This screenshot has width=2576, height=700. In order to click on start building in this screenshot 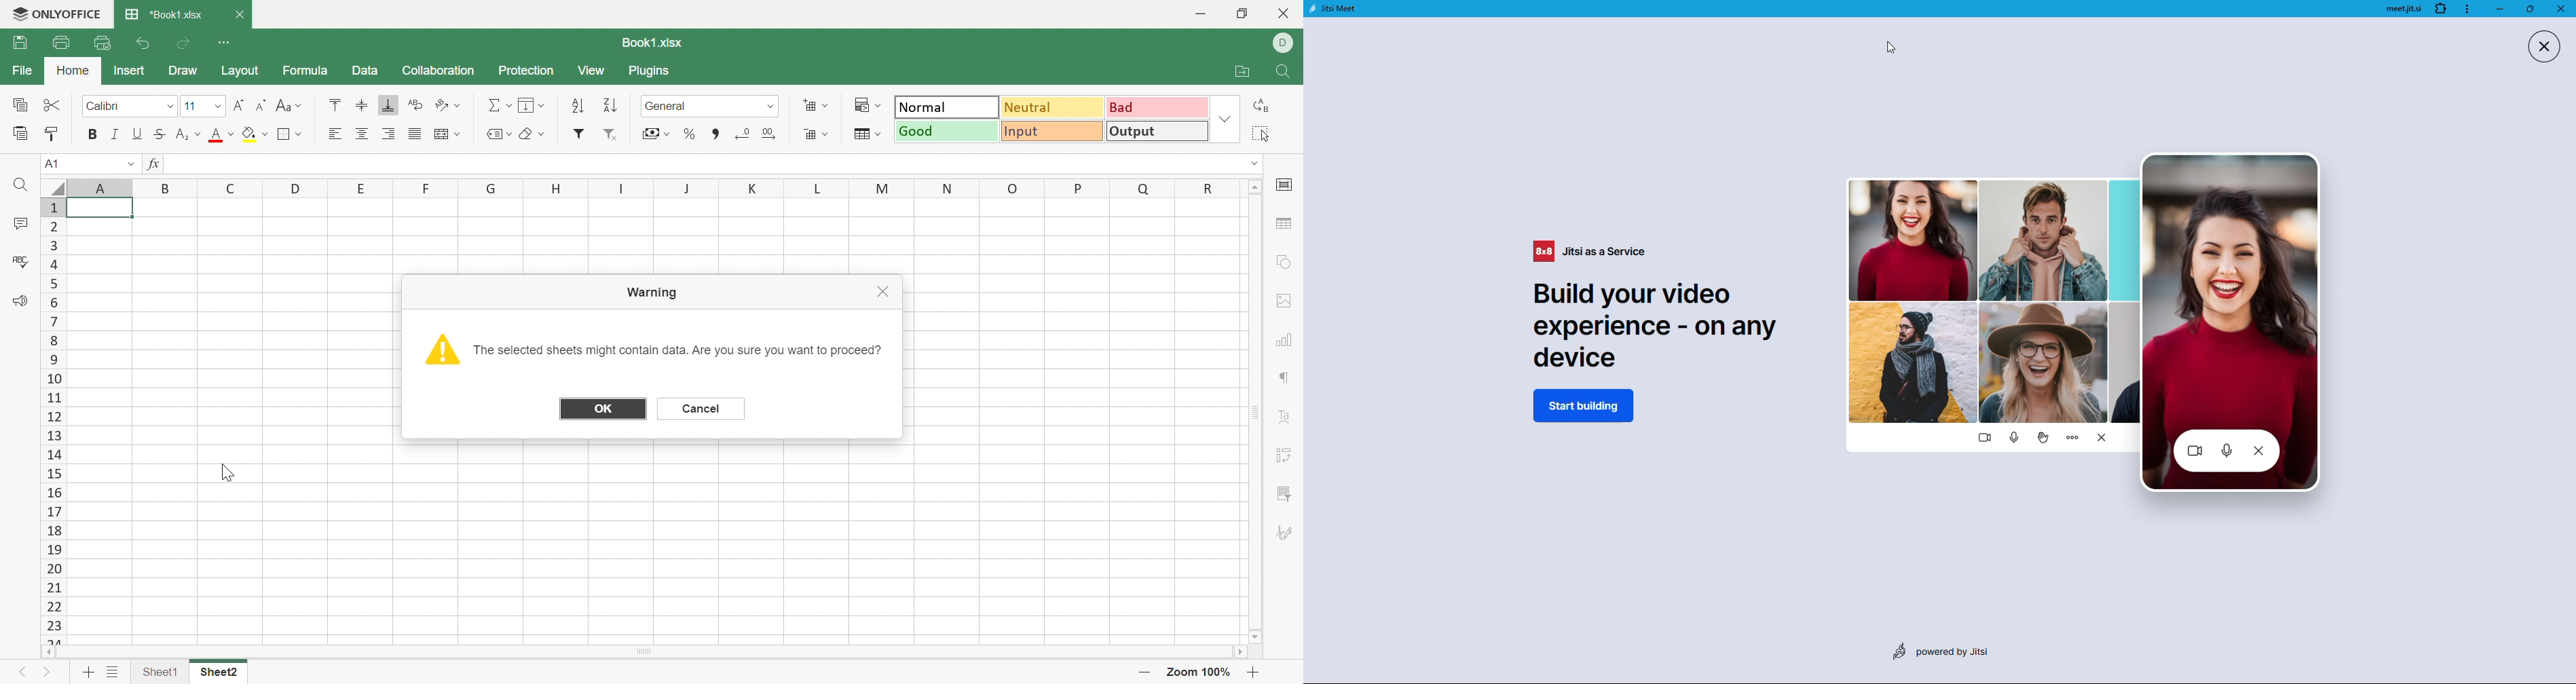, I will do `click(1584, 404)`.